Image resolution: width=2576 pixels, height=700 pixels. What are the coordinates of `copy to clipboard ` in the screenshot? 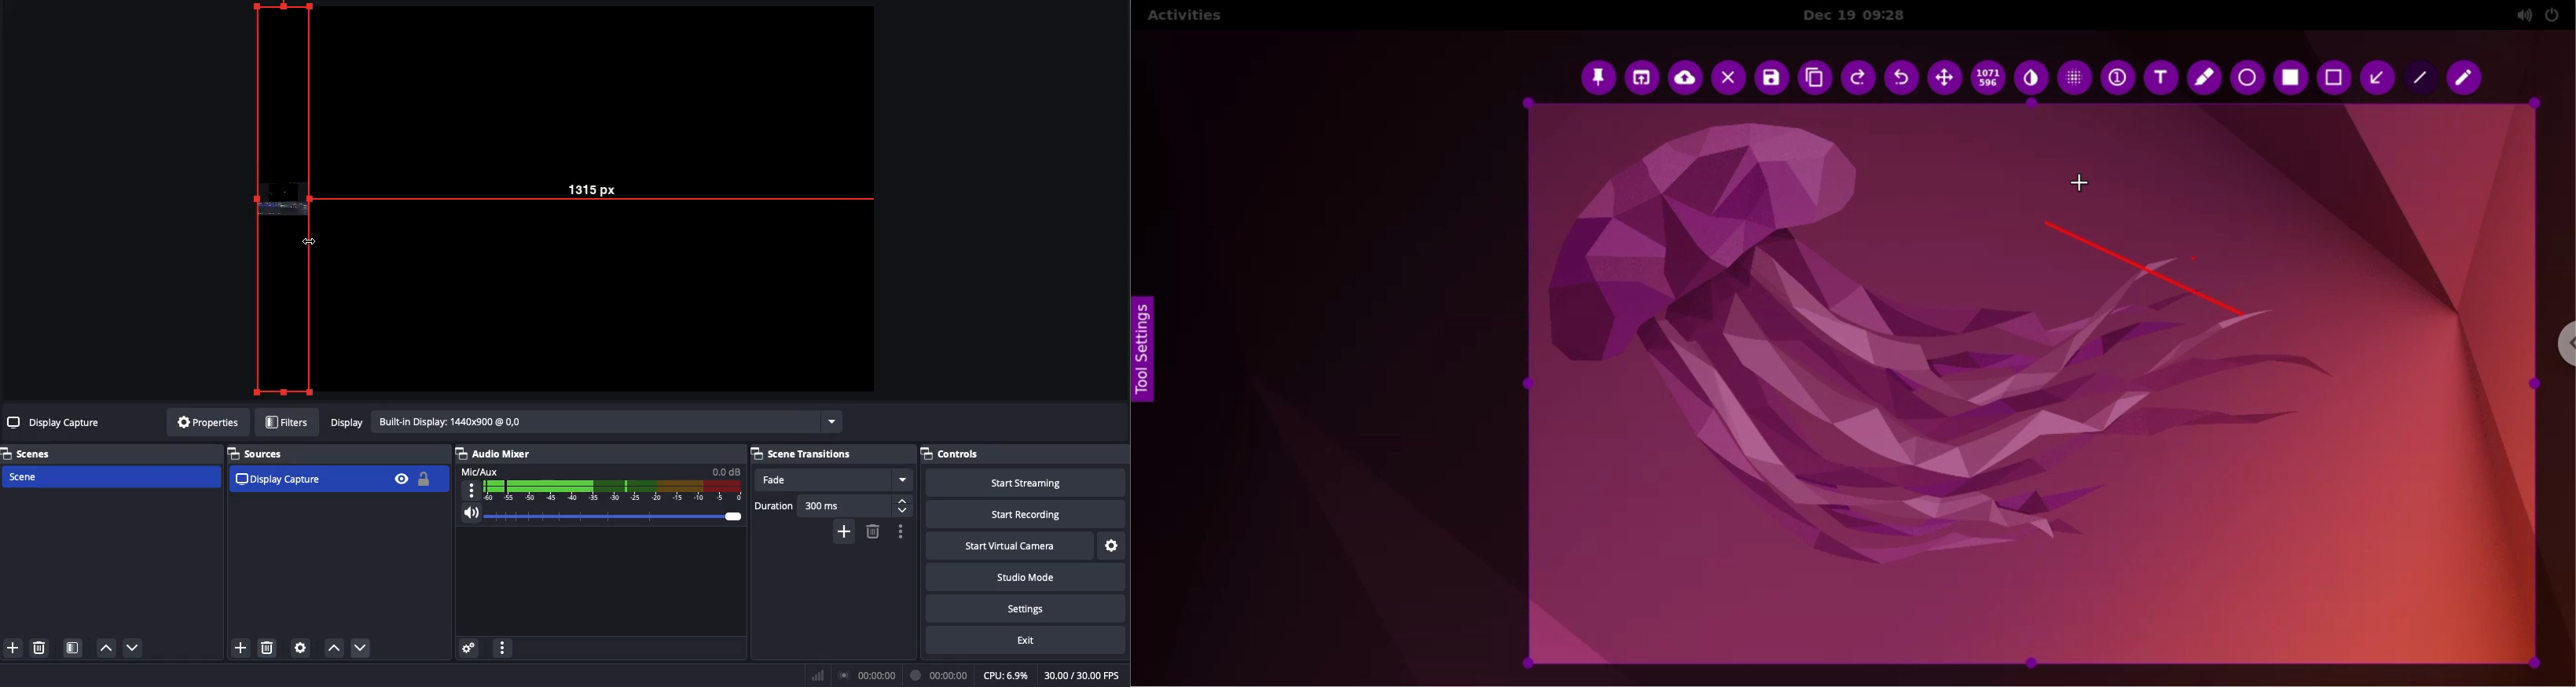 It's located at (1816, 78).